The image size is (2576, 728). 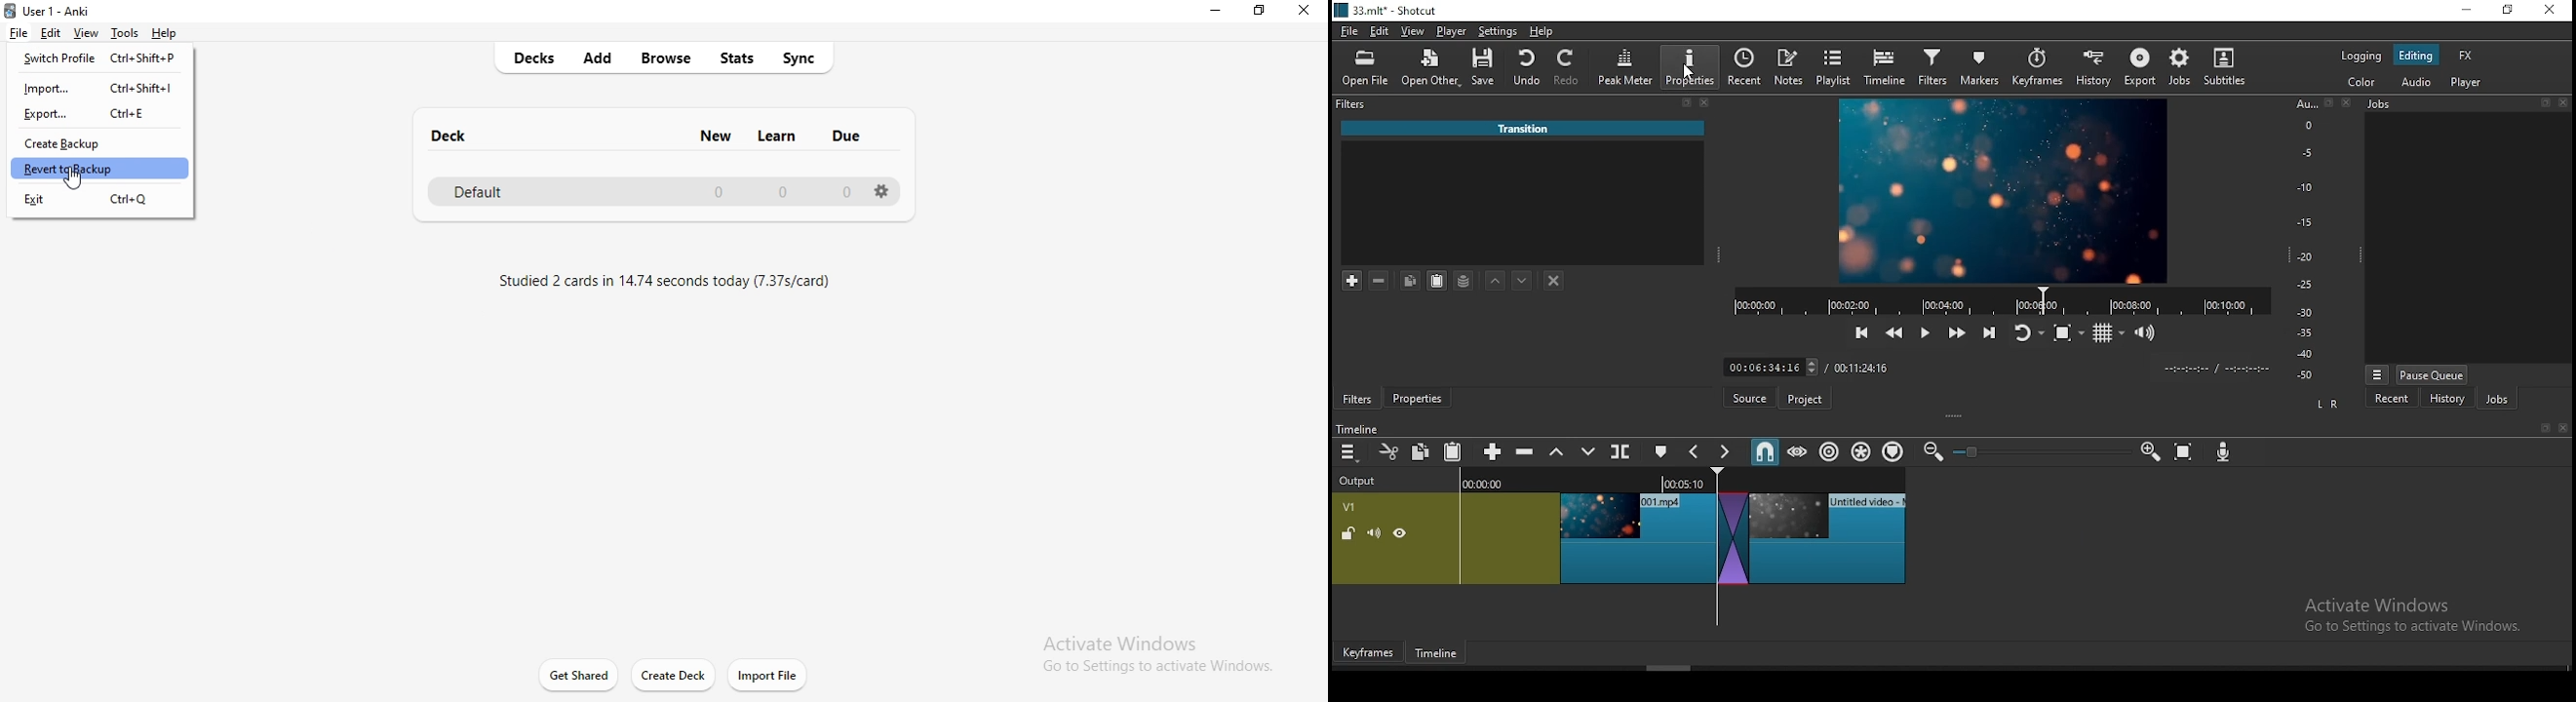 I want to click on player, so click(x=2467, y=84).